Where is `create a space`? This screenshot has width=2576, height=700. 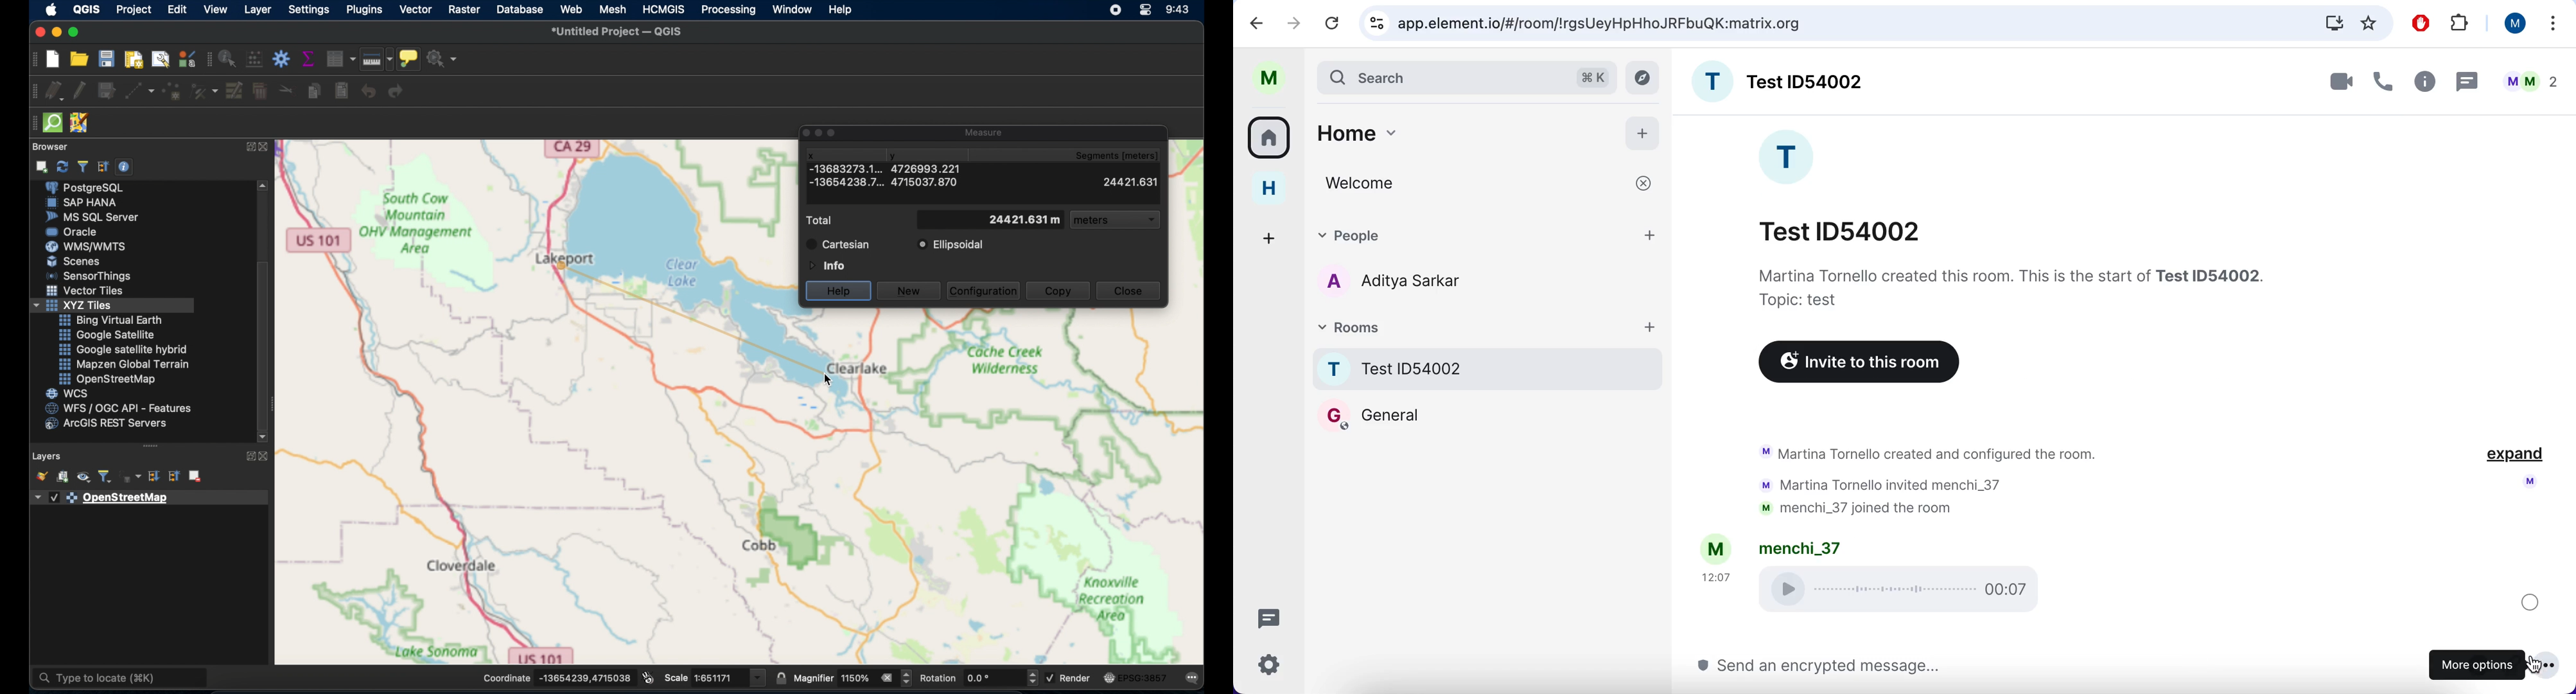
create a space is located at coordinates (1271, 237).